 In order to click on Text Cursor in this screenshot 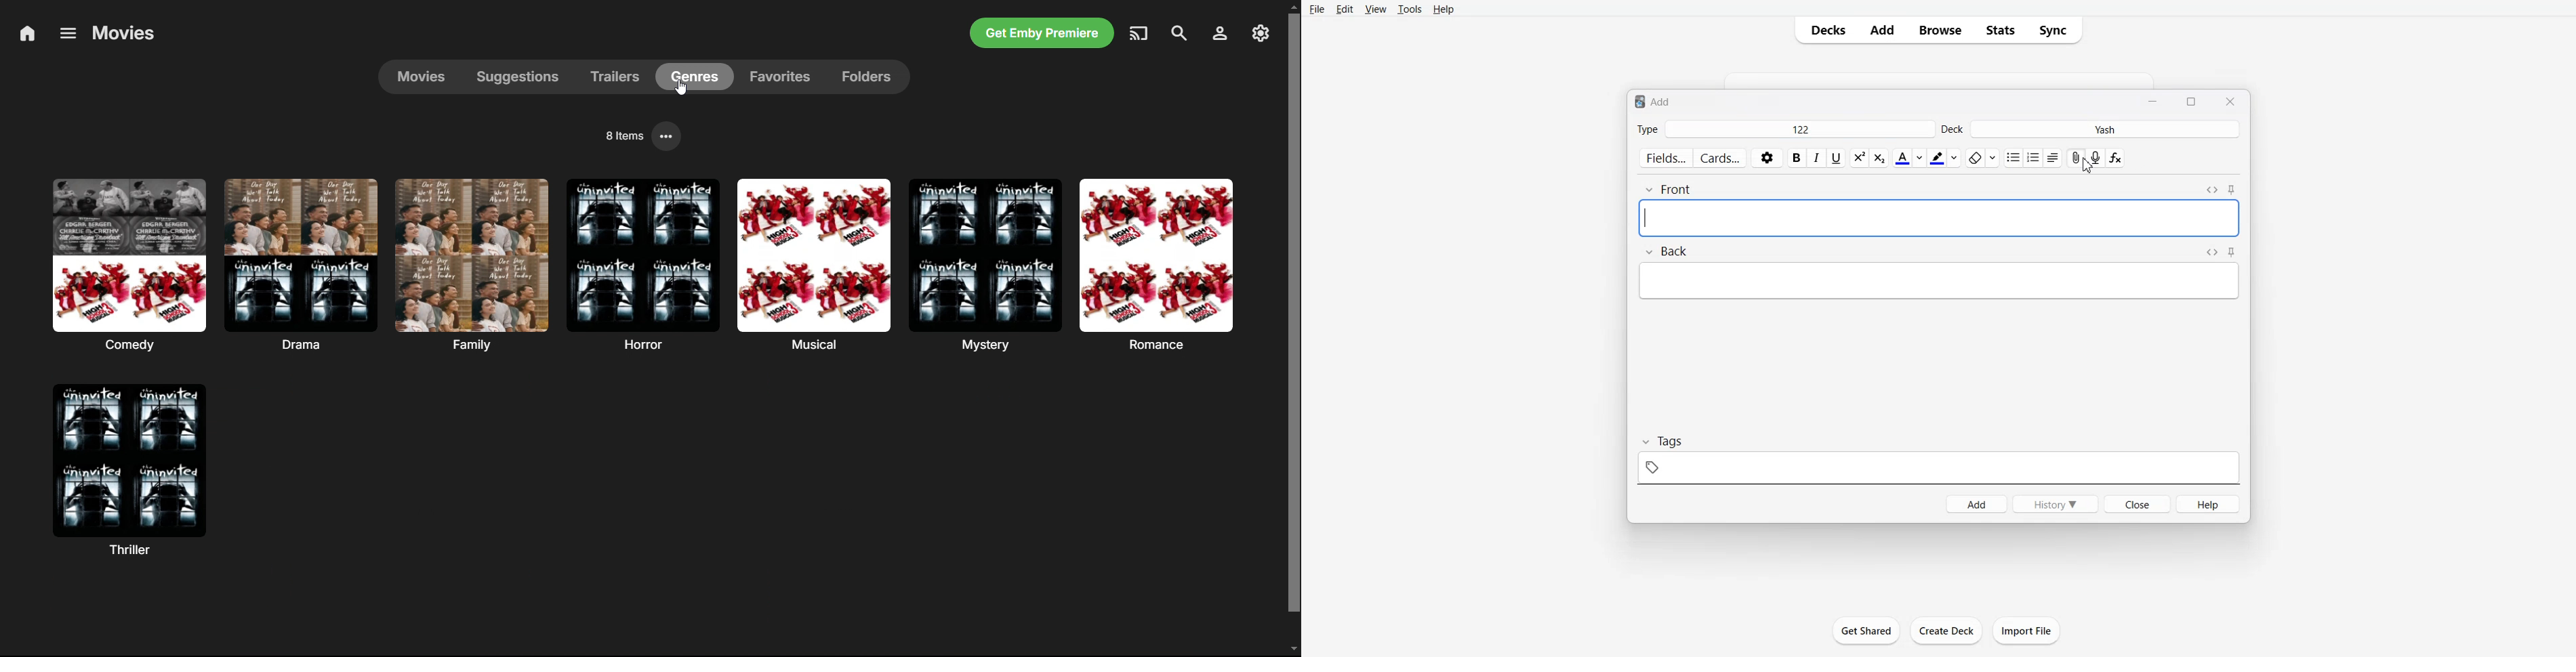, I will do `click(1938, 218)`.